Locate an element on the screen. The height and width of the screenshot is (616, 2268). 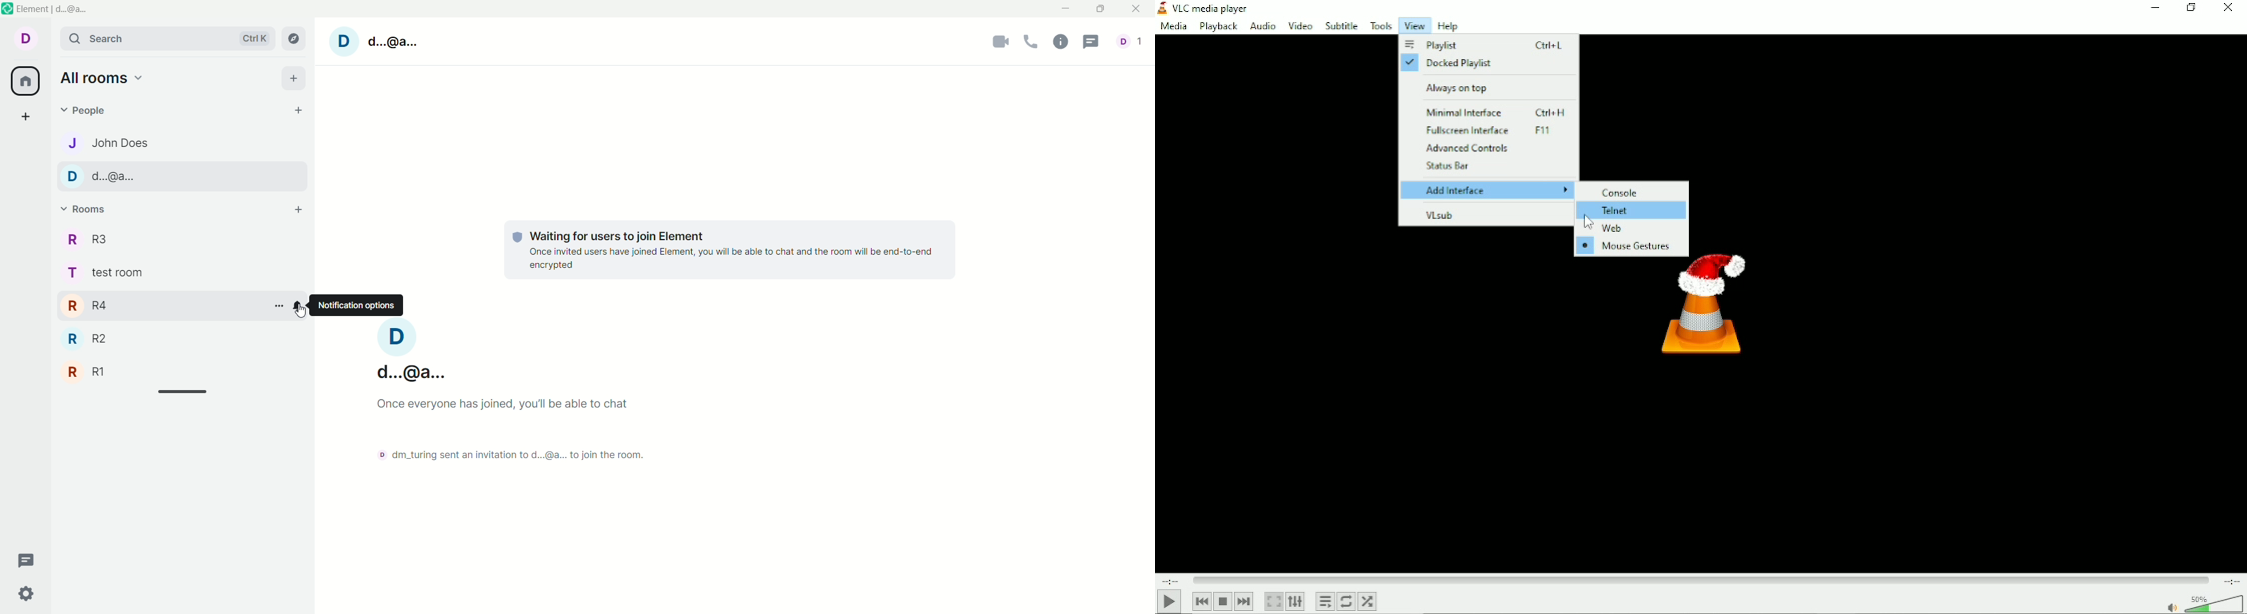
Element | d..@a... is located at coordinates (53, 10).